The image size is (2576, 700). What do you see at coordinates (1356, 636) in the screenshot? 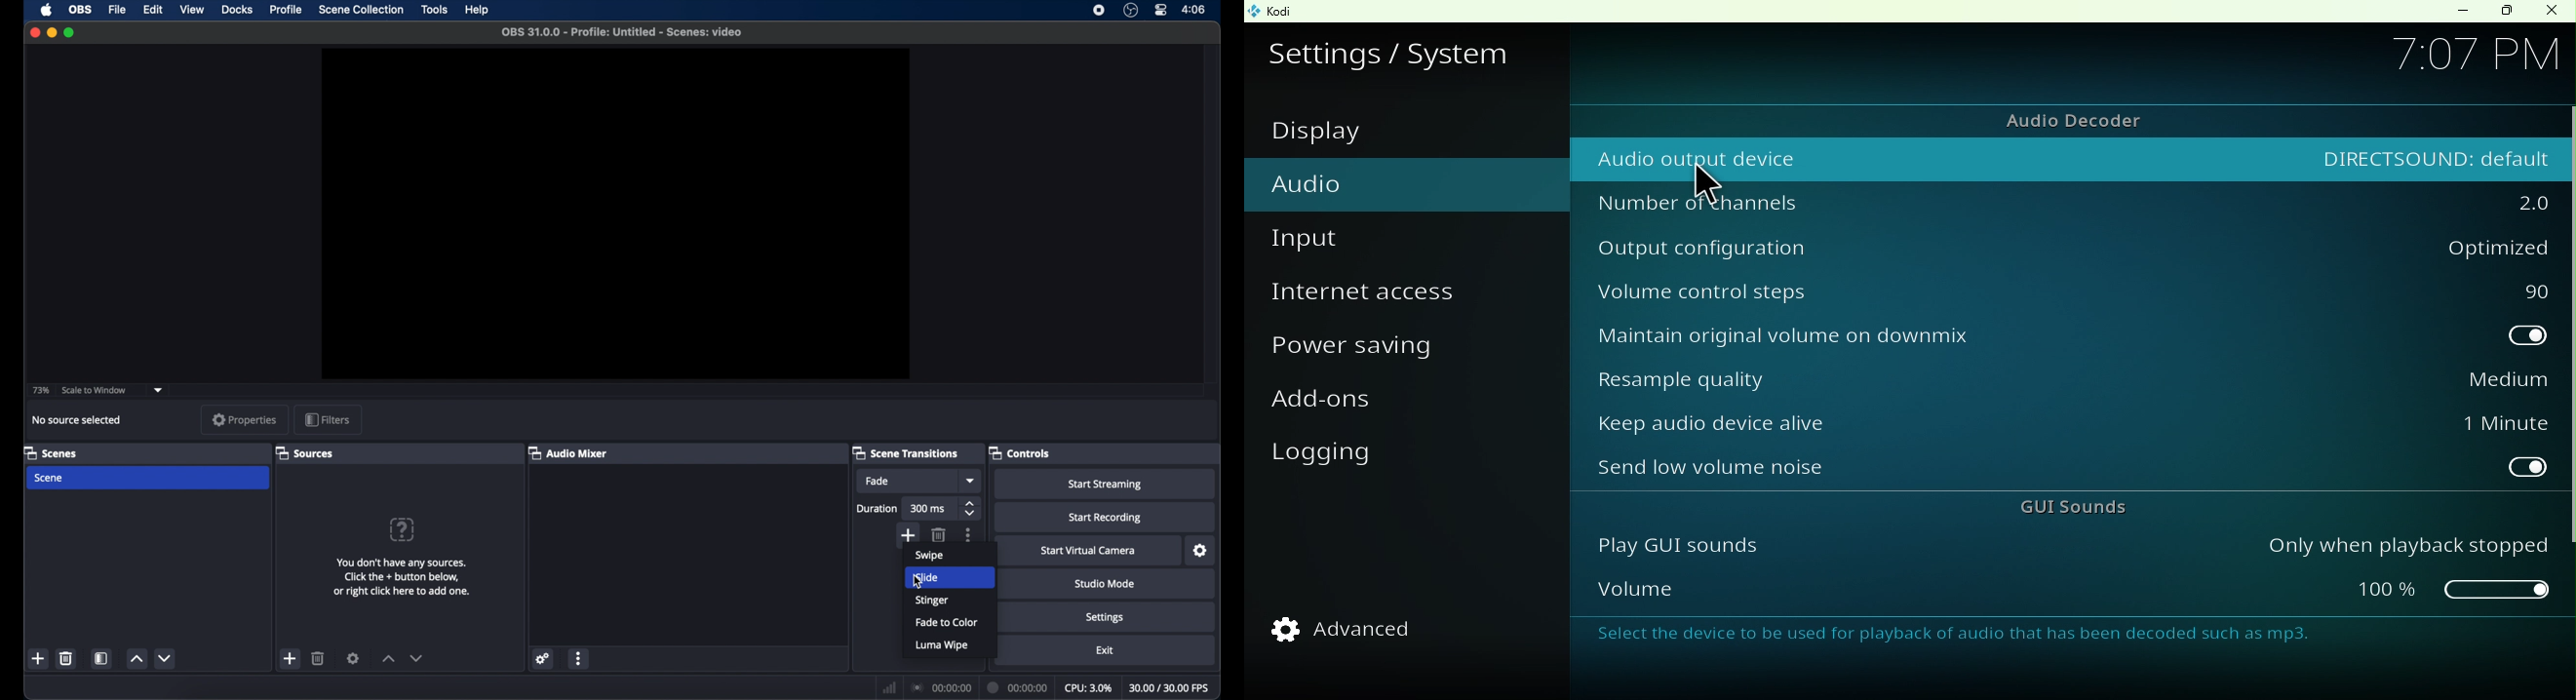
I see `Advanced` at bounding box center [1356, 636].